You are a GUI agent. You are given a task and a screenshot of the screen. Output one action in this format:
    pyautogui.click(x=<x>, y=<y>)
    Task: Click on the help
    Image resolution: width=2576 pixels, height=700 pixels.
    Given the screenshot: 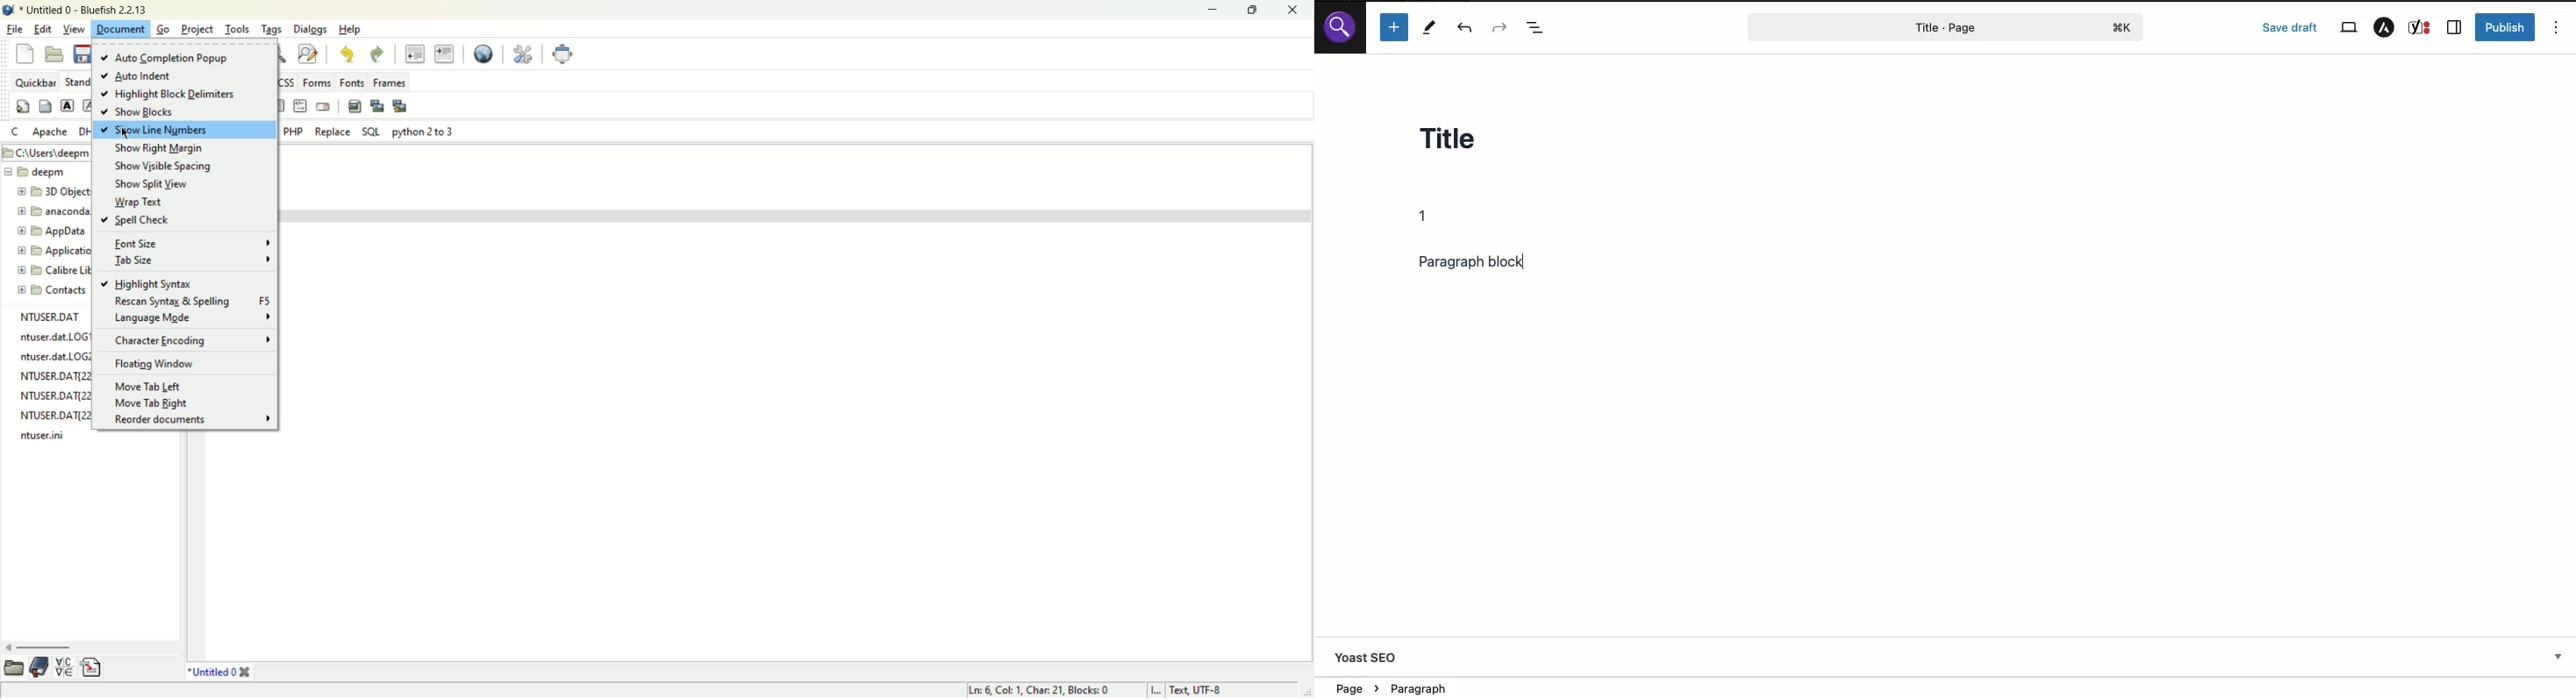 What is the action you would take?
    pyautogui.click(x=351, y=29)
    